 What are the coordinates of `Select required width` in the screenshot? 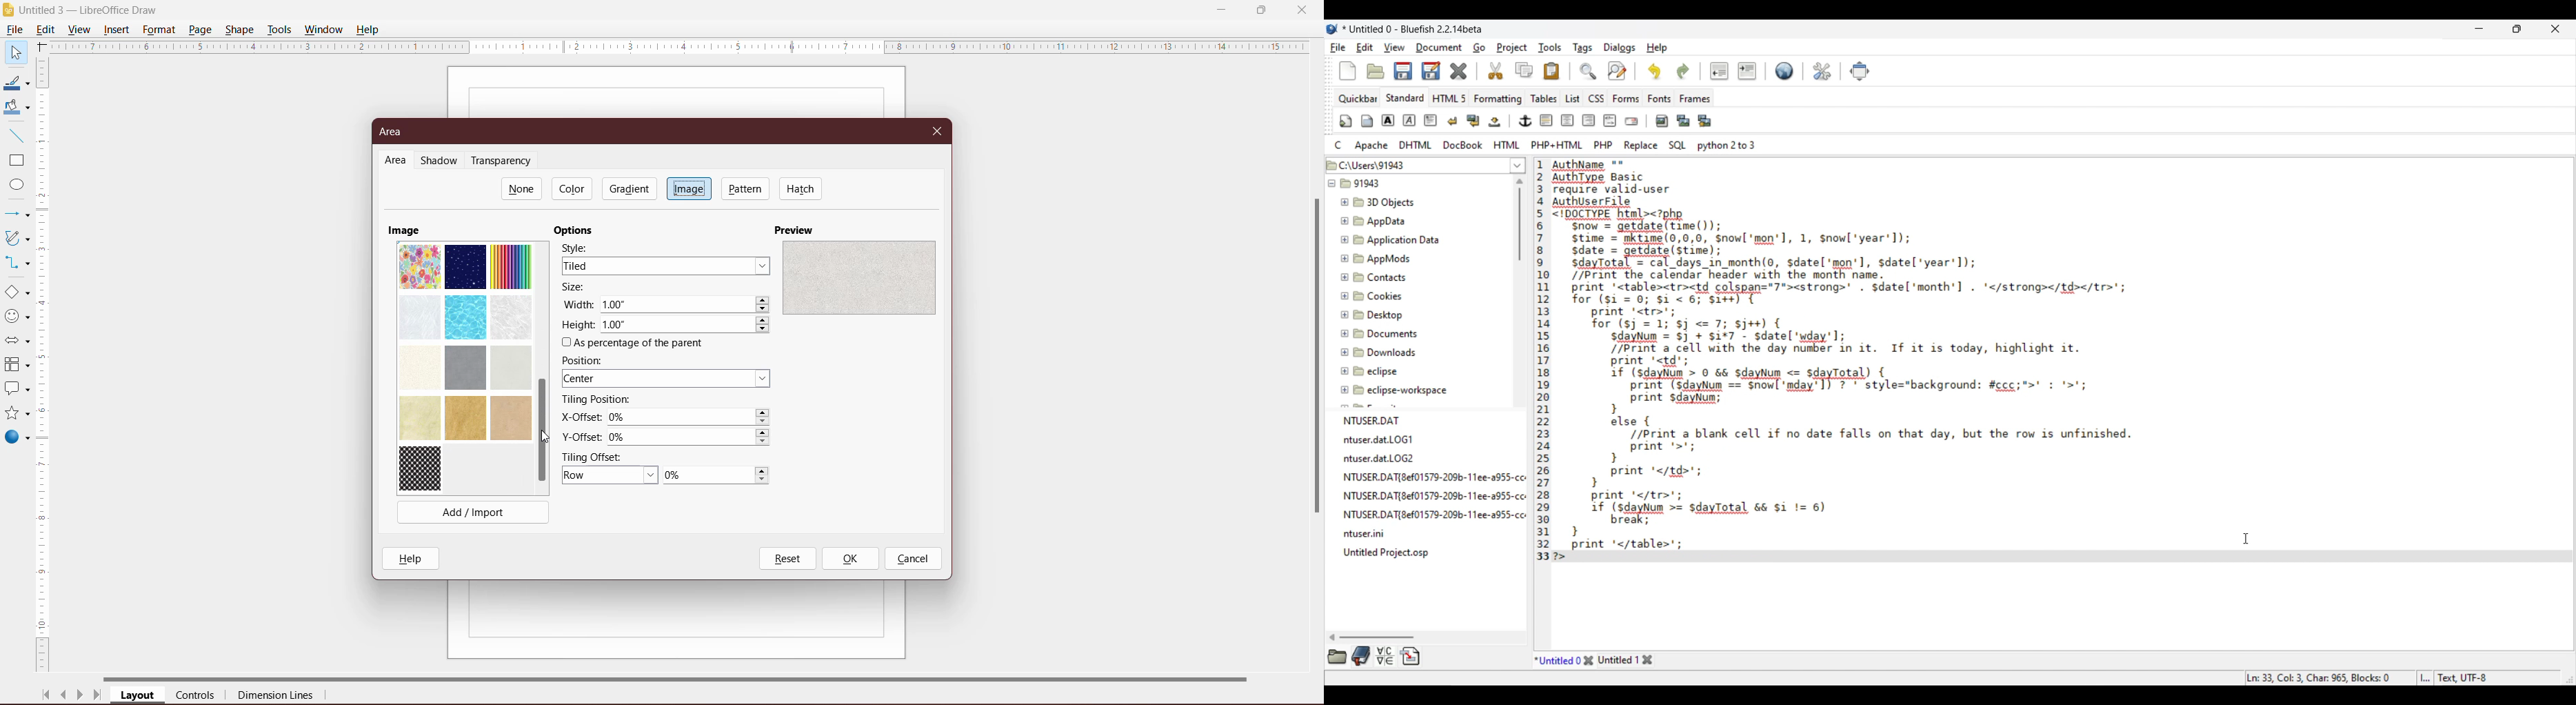 It's located at (685, 305).